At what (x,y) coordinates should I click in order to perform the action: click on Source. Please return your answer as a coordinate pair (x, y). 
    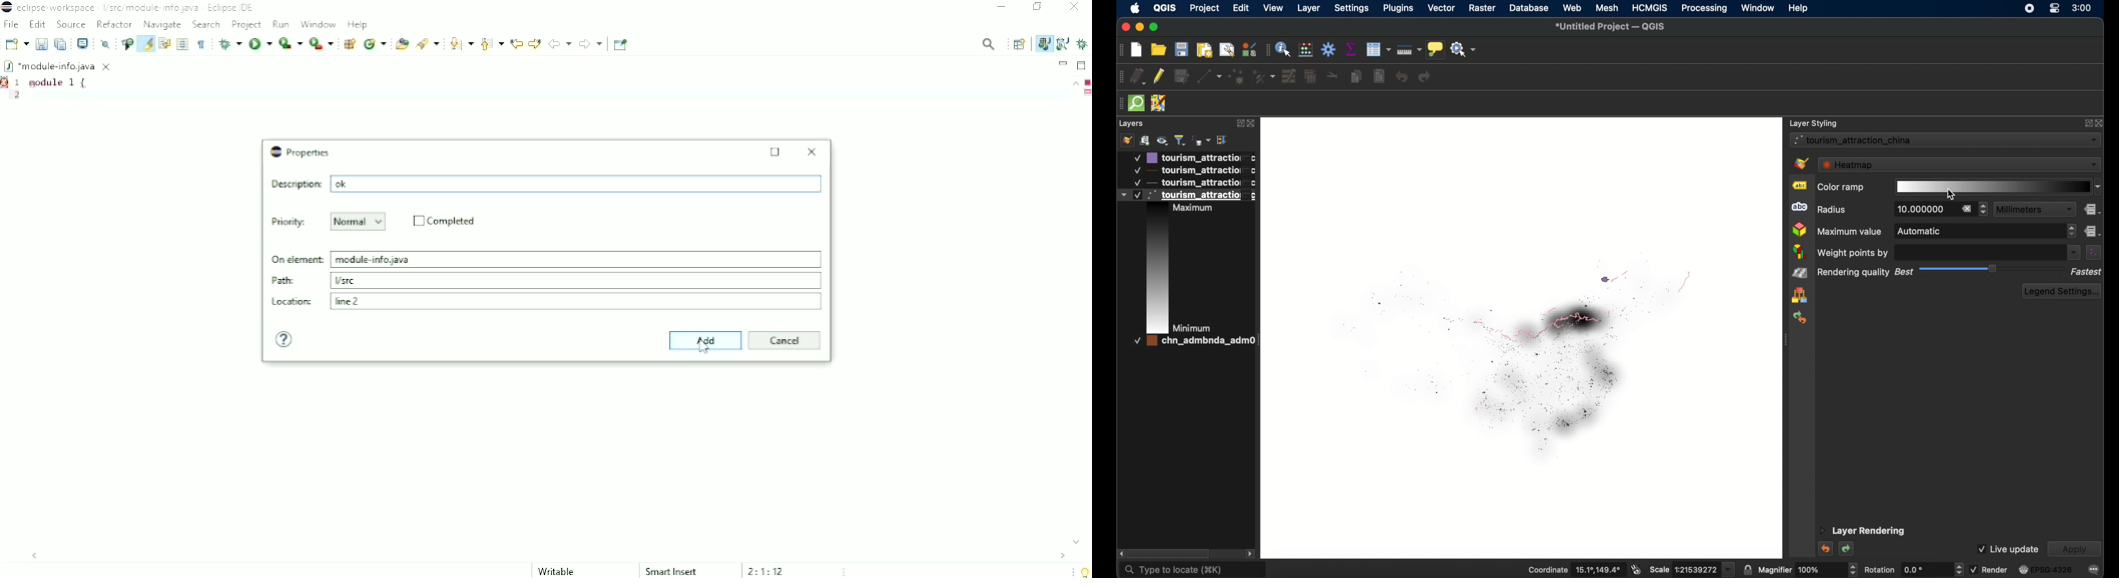
    Looking at the image, I should click on (71, 24).